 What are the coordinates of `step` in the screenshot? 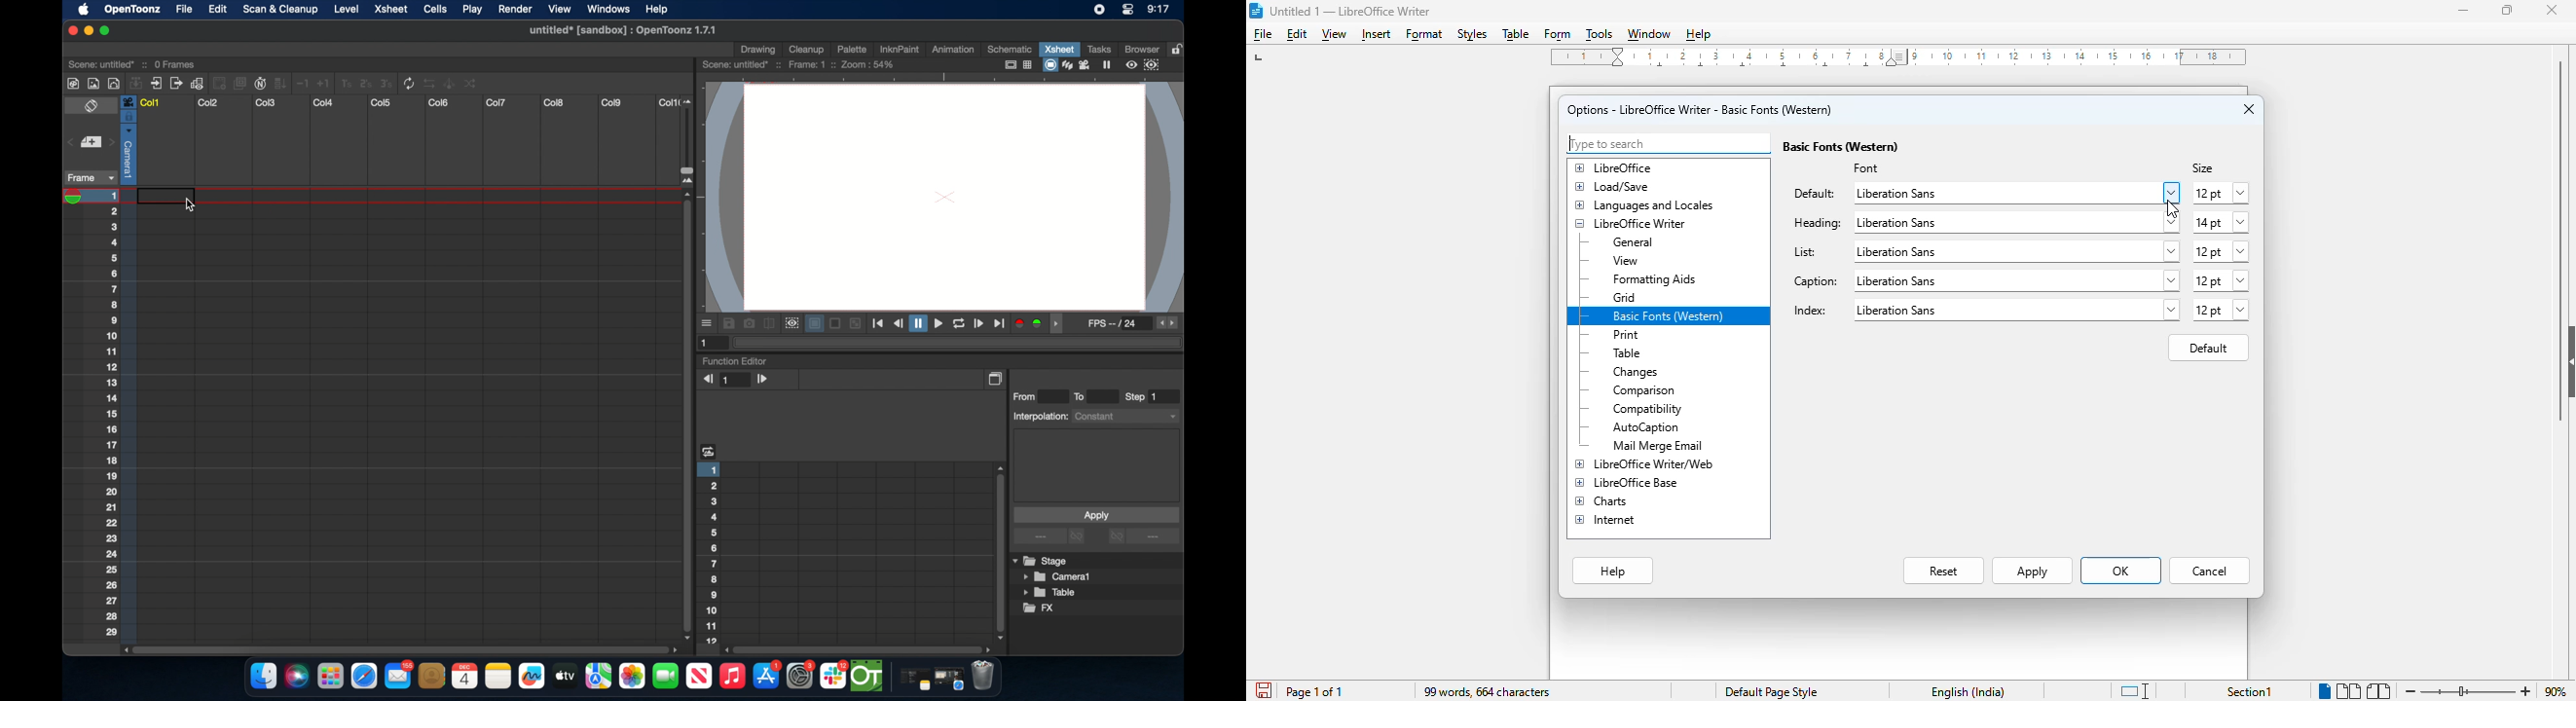 It's located at (1142, 397).